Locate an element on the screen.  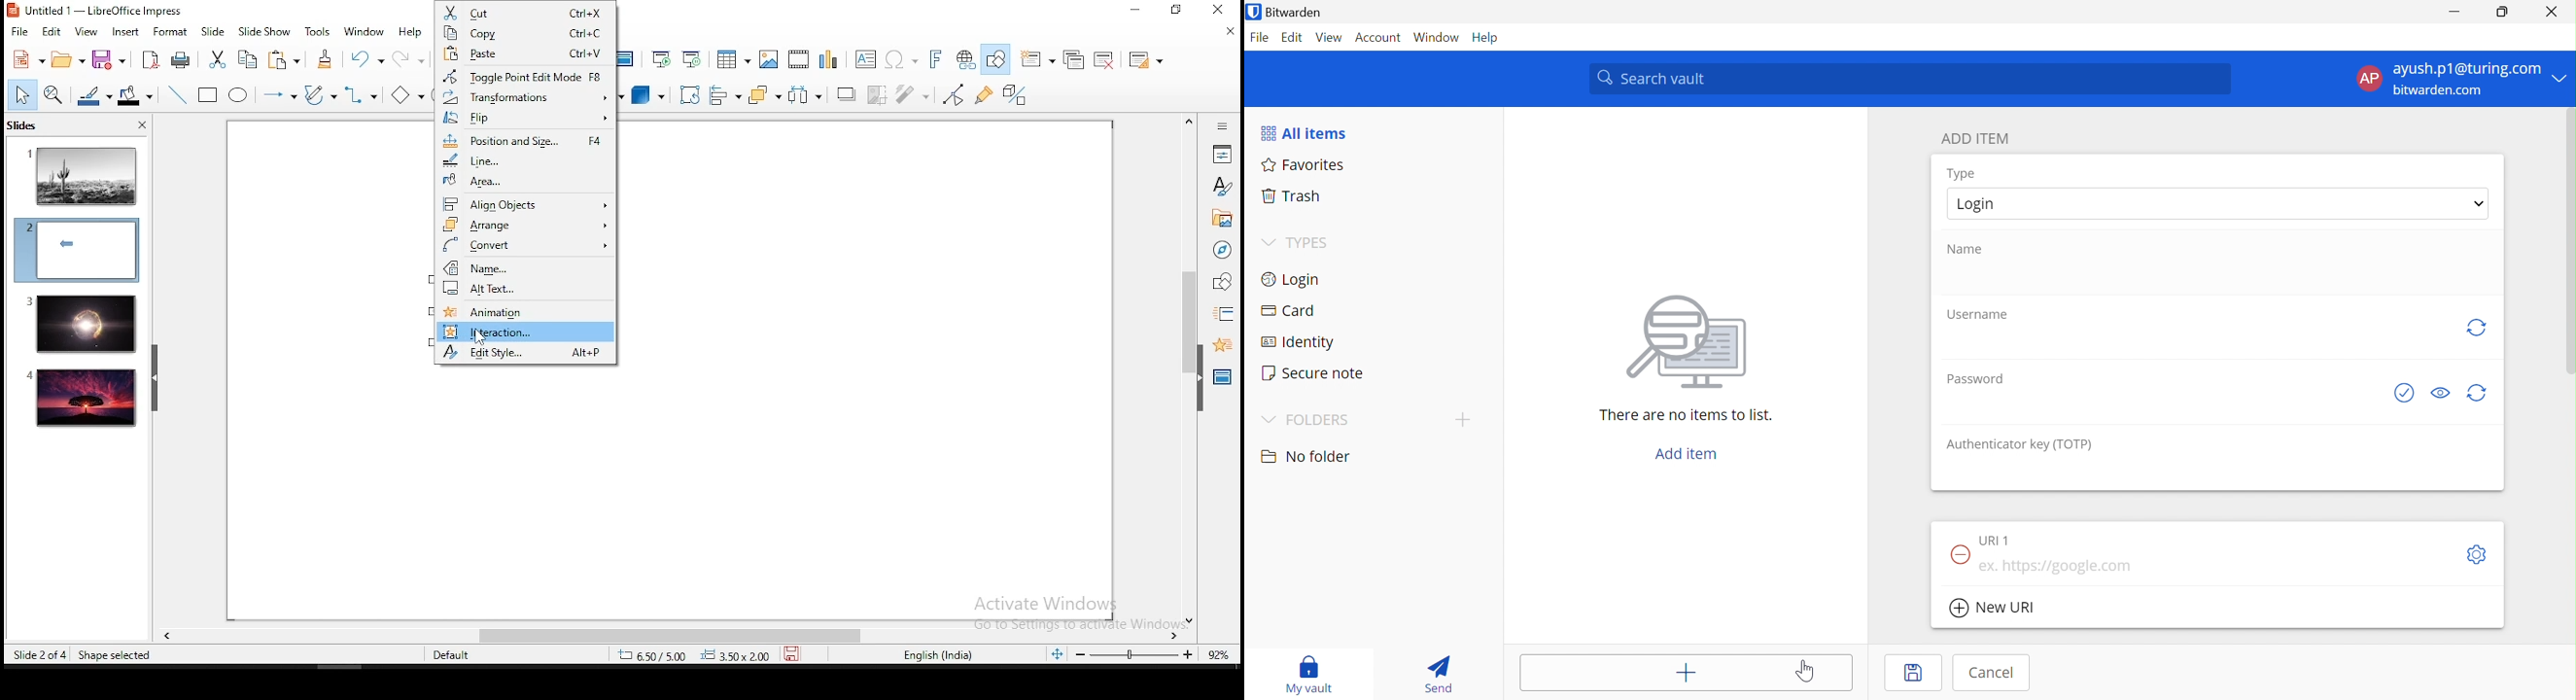
show draw functions is located at coordinates (998, 59).